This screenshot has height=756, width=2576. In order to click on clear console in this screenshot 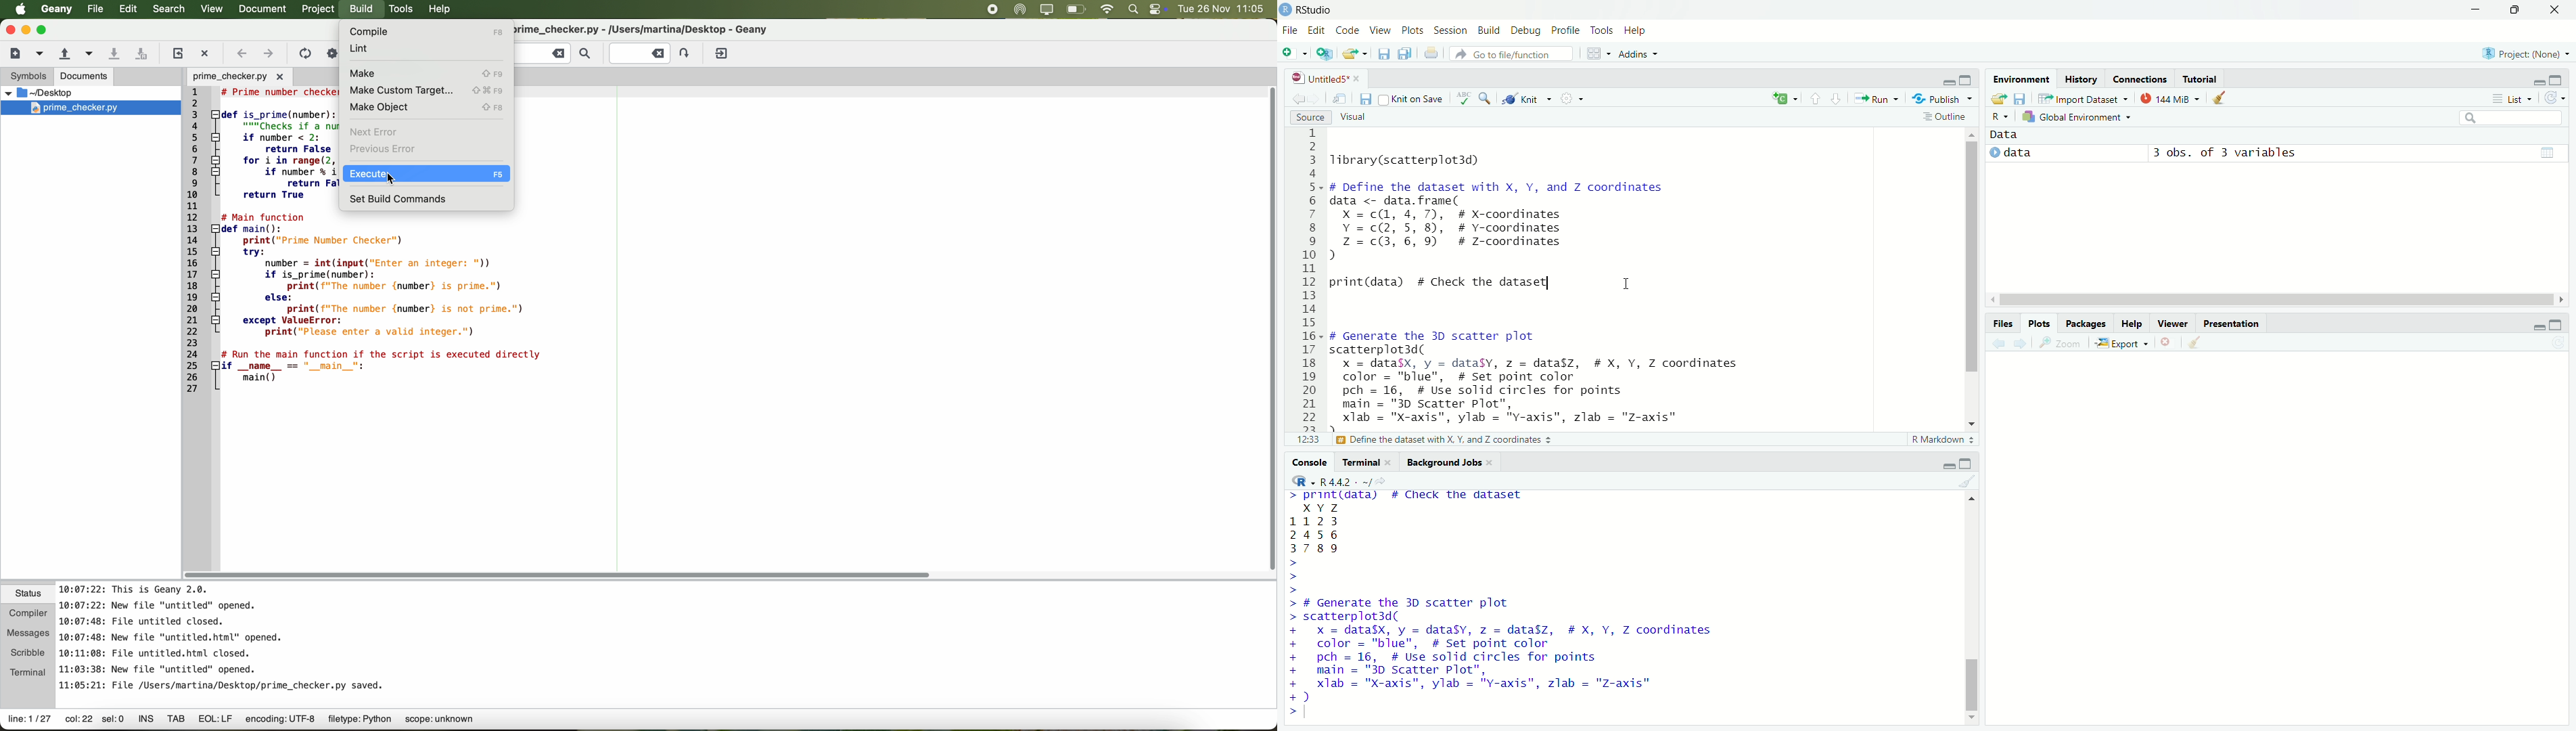, I will do `click(1971, 480)`.